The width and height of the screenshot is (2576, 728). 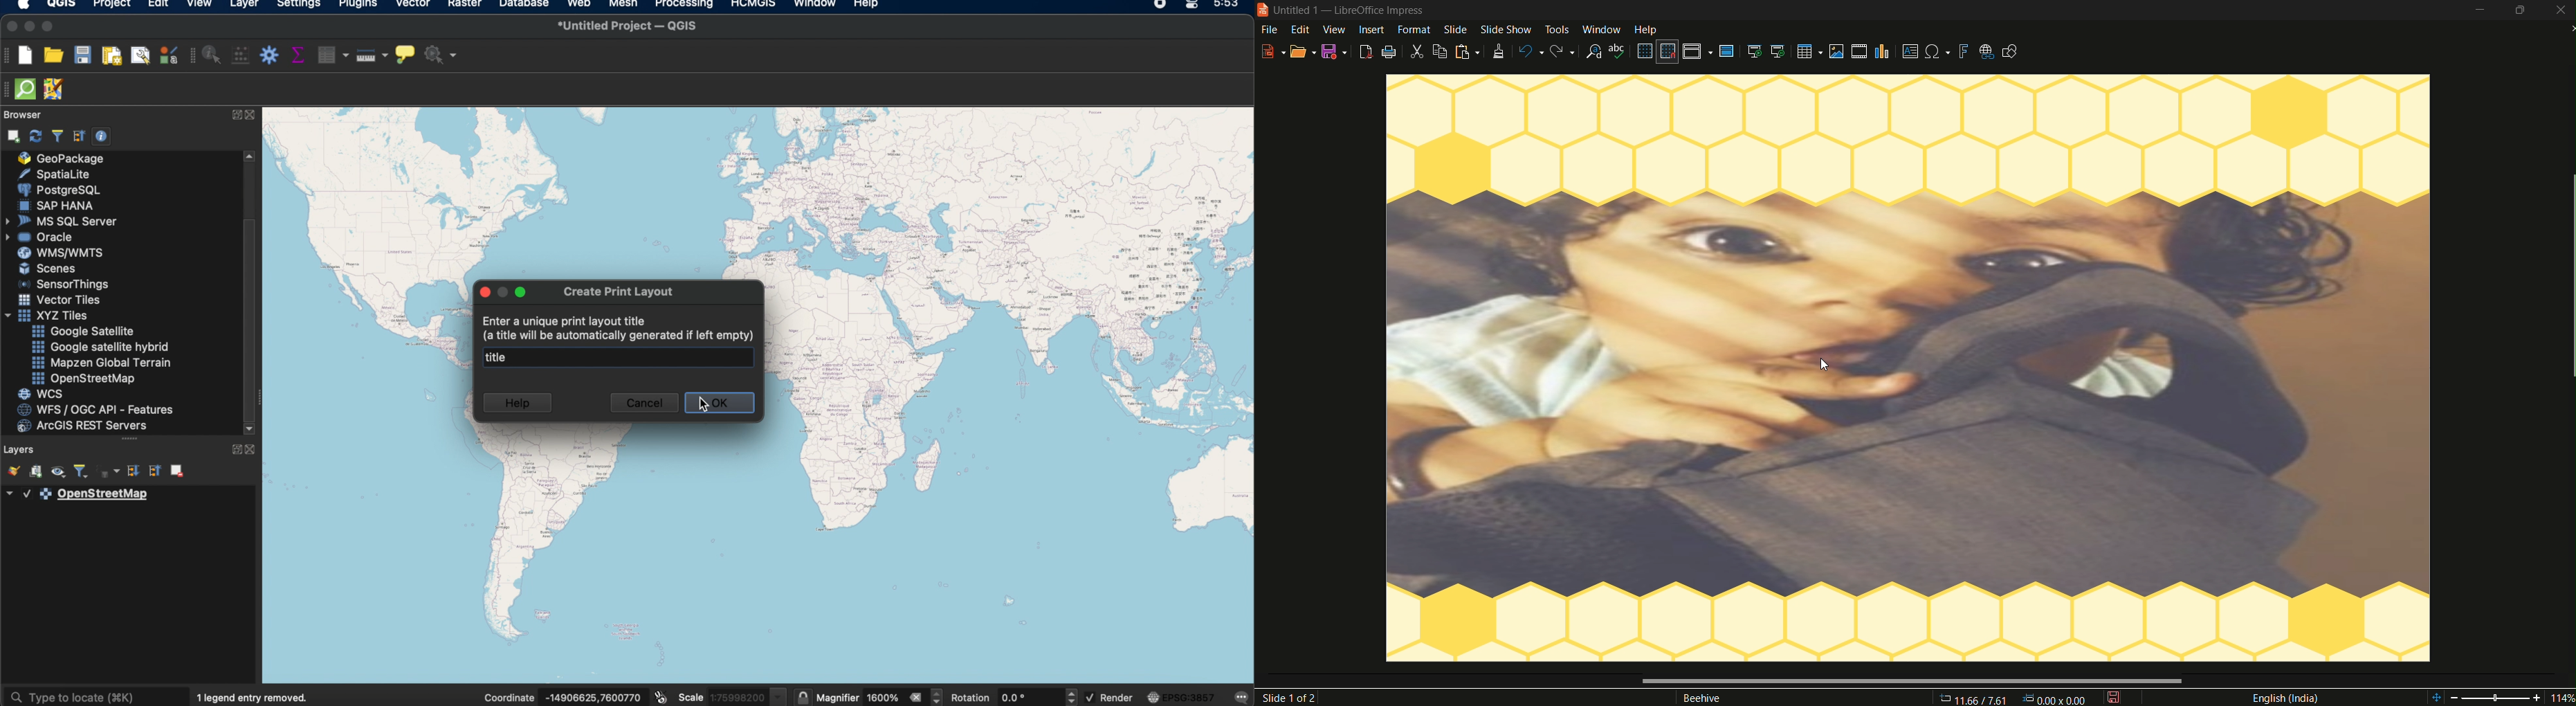 I want to click on save project, so click(x=82, y=54).